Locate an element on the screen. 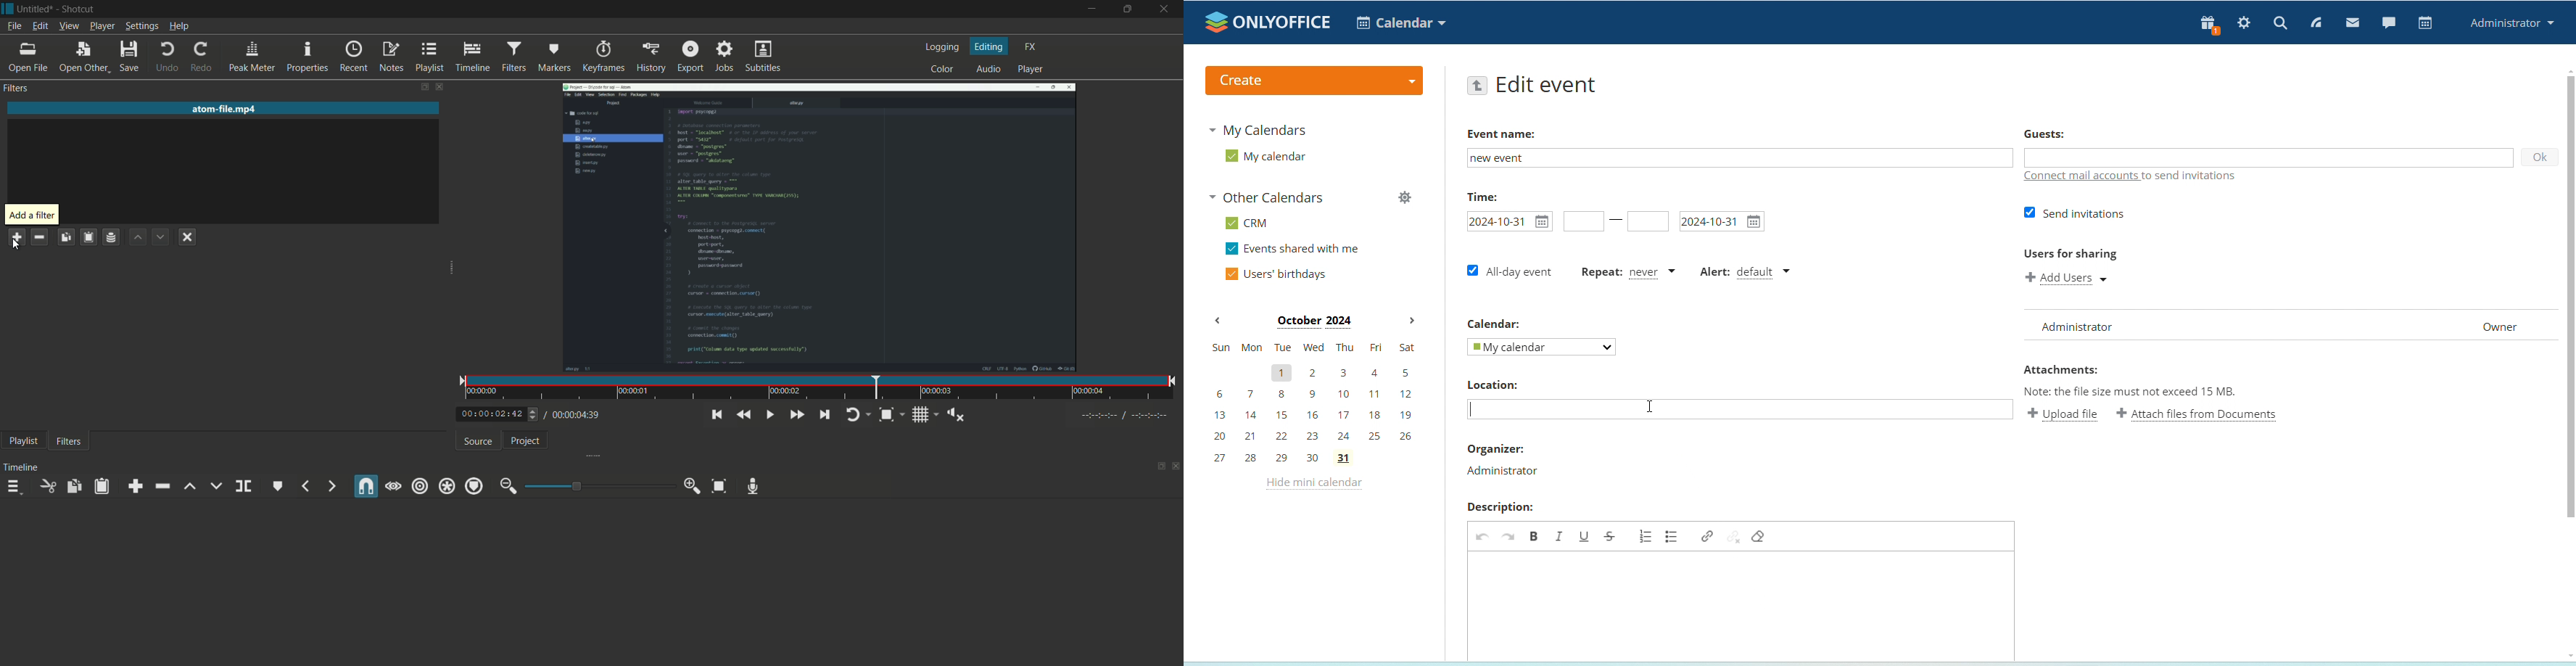 This screenshot has height=672, width=2576. fx is located at coordinates (1031, 46).